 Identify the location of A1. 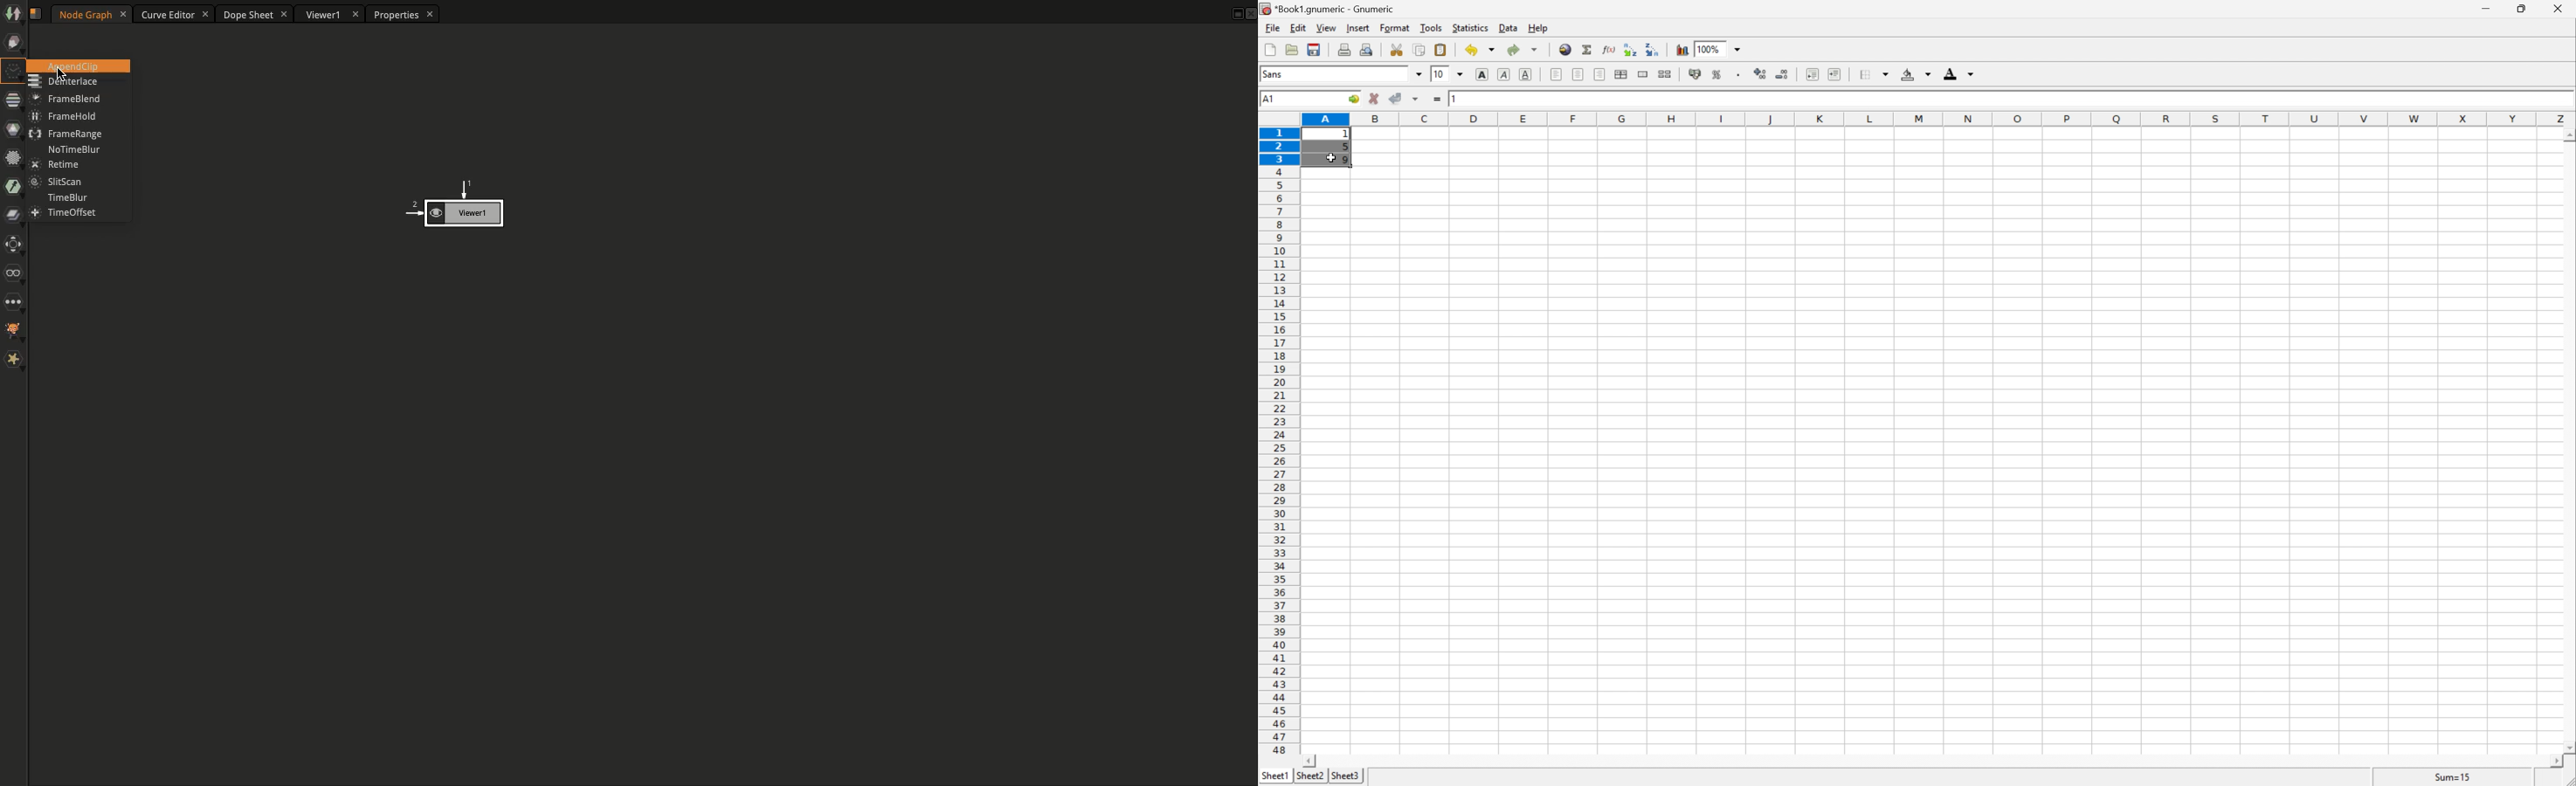
(1270, 99).